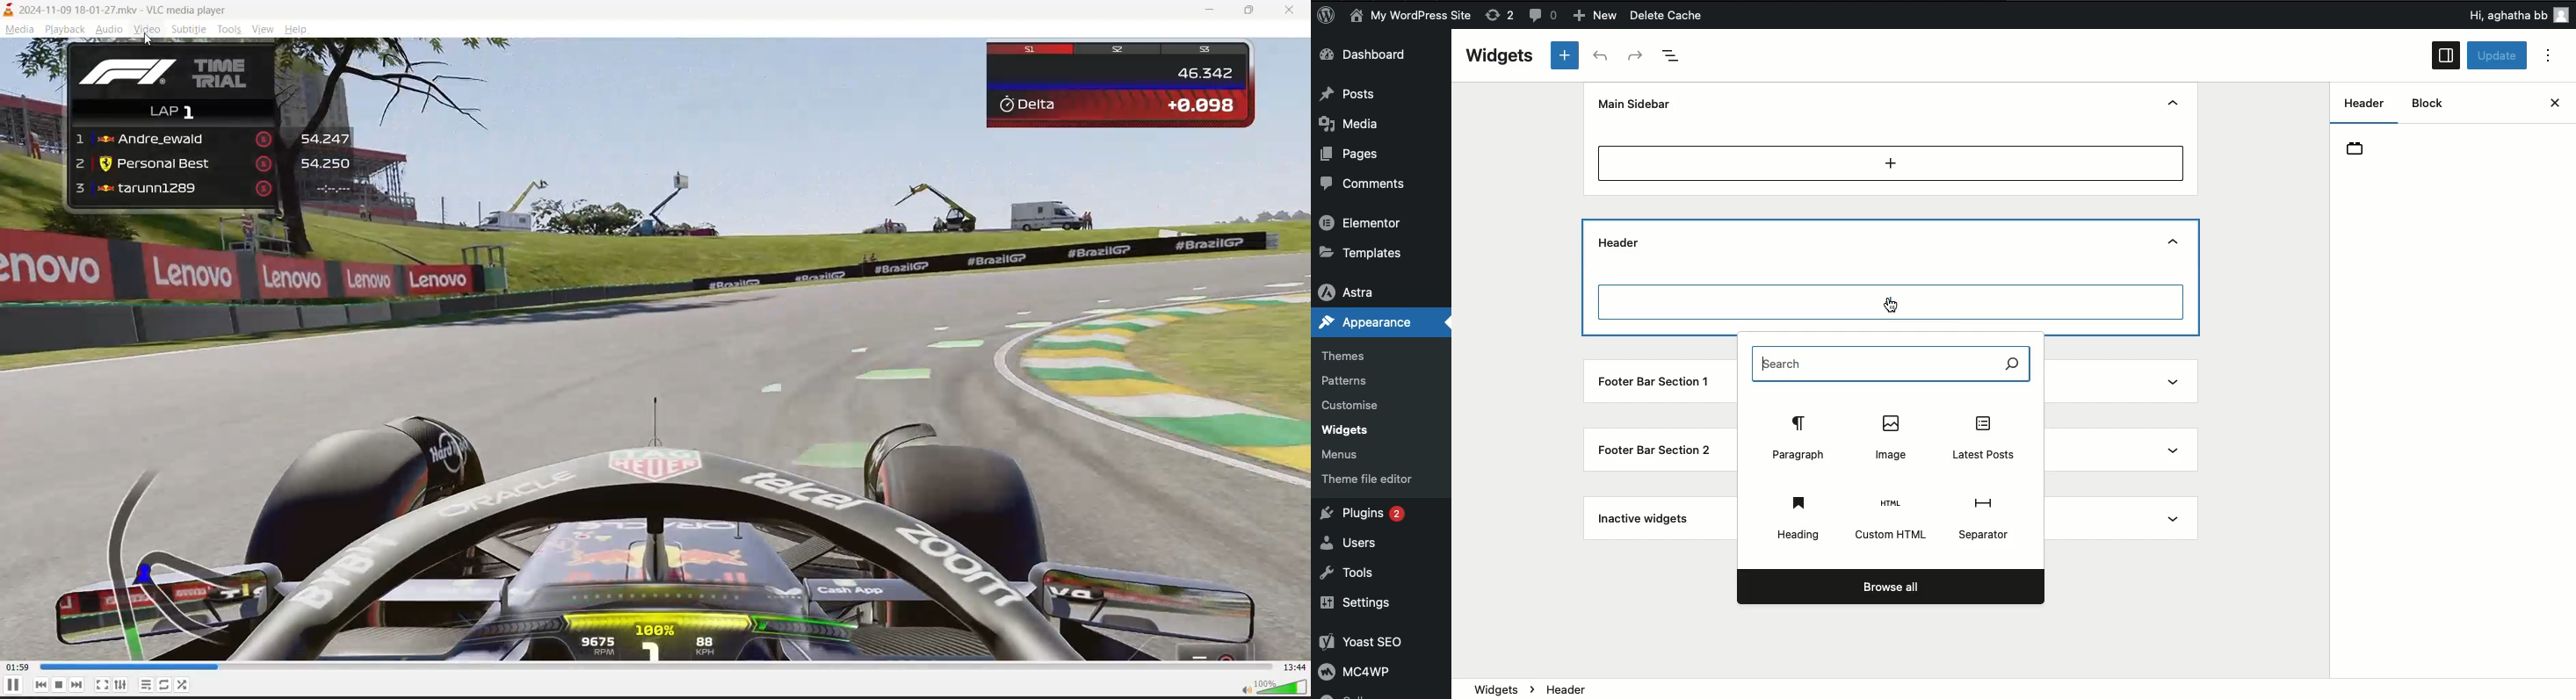  I want to click on toggle loop, so click(165, 684).